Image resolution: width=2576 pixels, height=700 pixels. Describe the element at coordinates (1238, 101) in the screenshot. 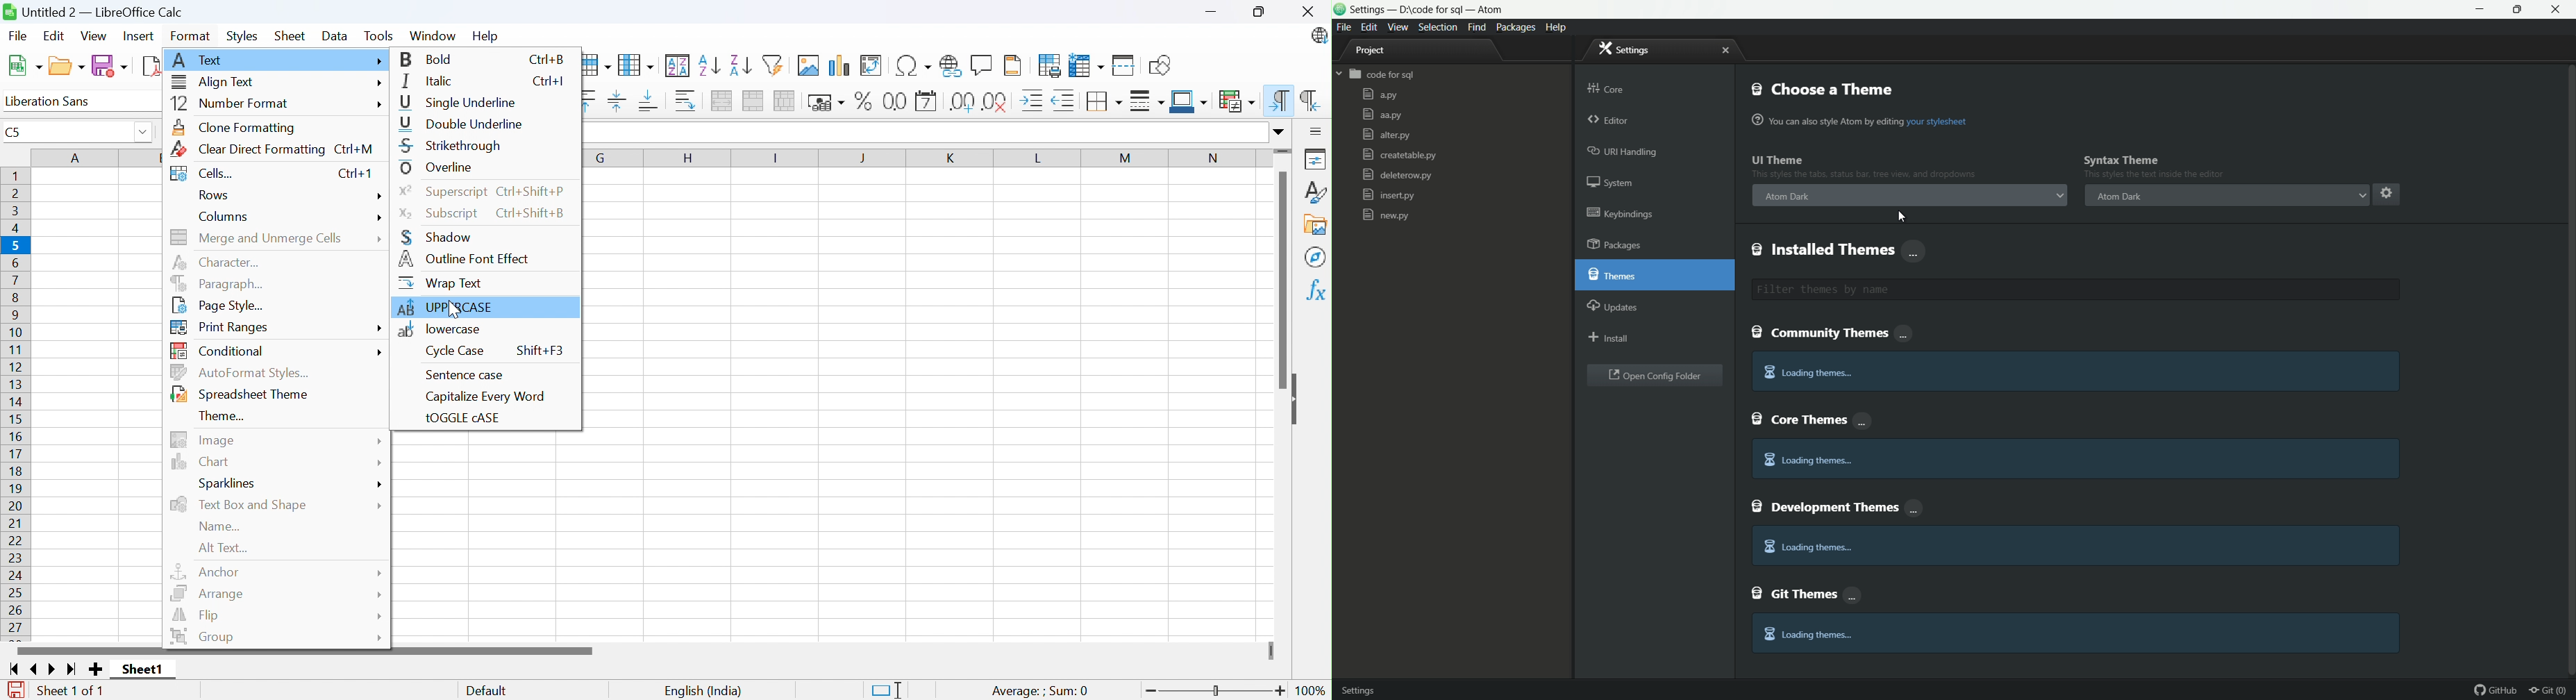

I see `Conditional` at that location.